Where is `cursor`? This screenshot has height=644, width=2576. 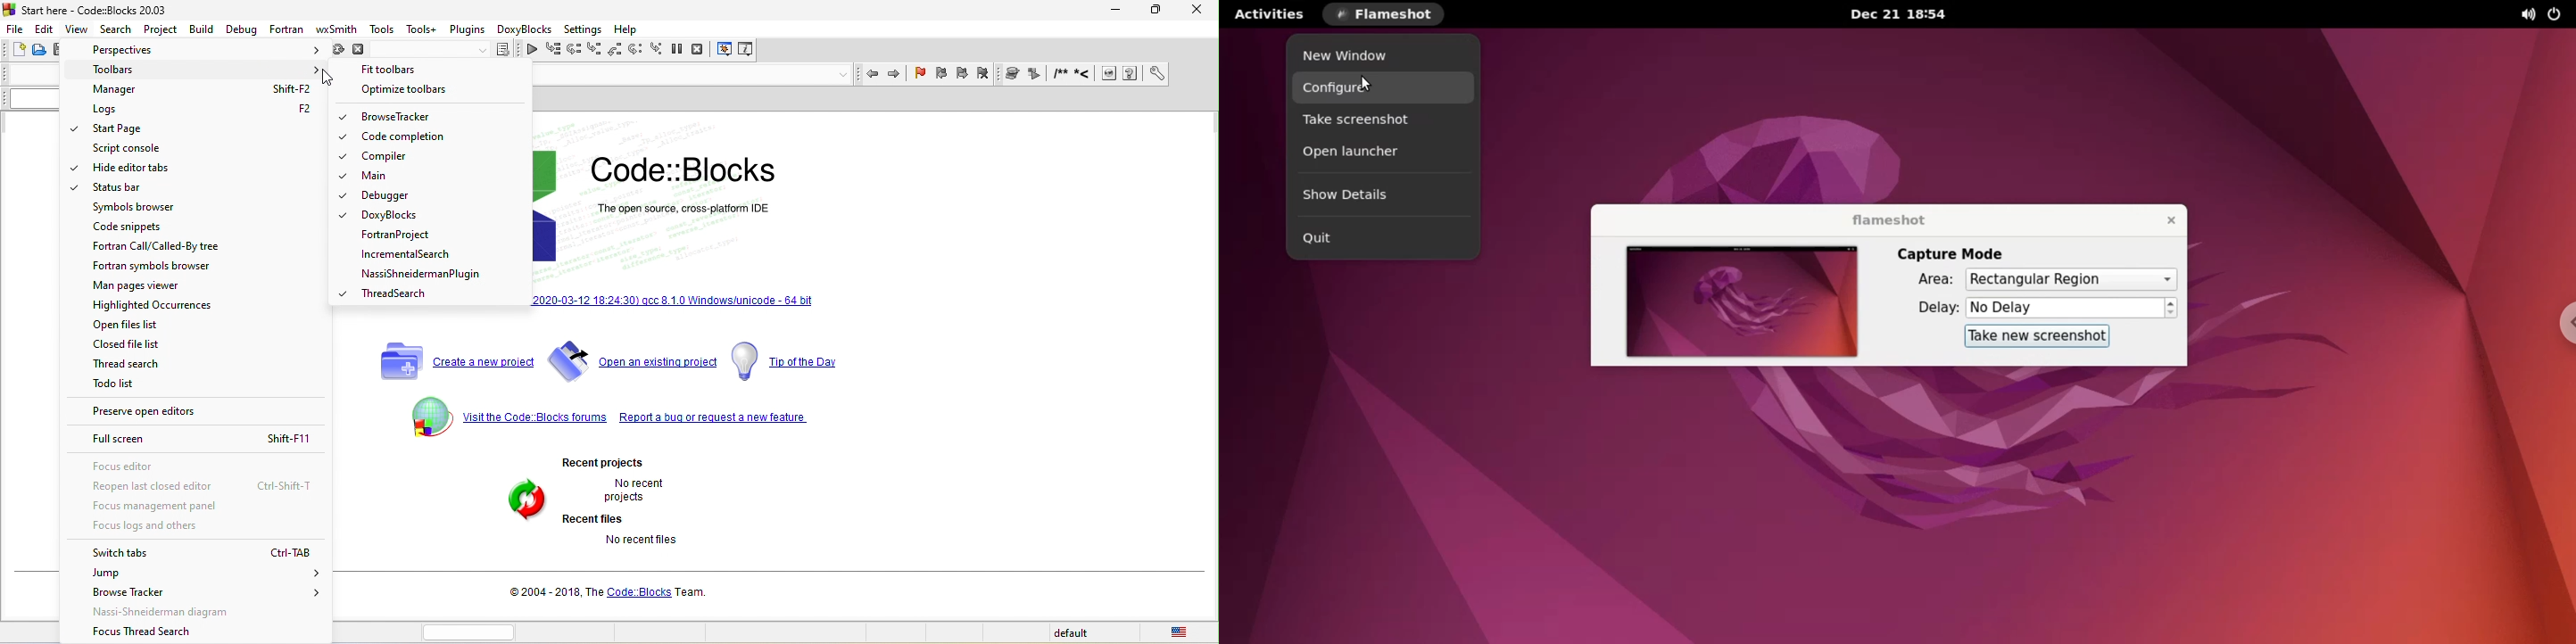
cursor is located at coordinates (84, 36).